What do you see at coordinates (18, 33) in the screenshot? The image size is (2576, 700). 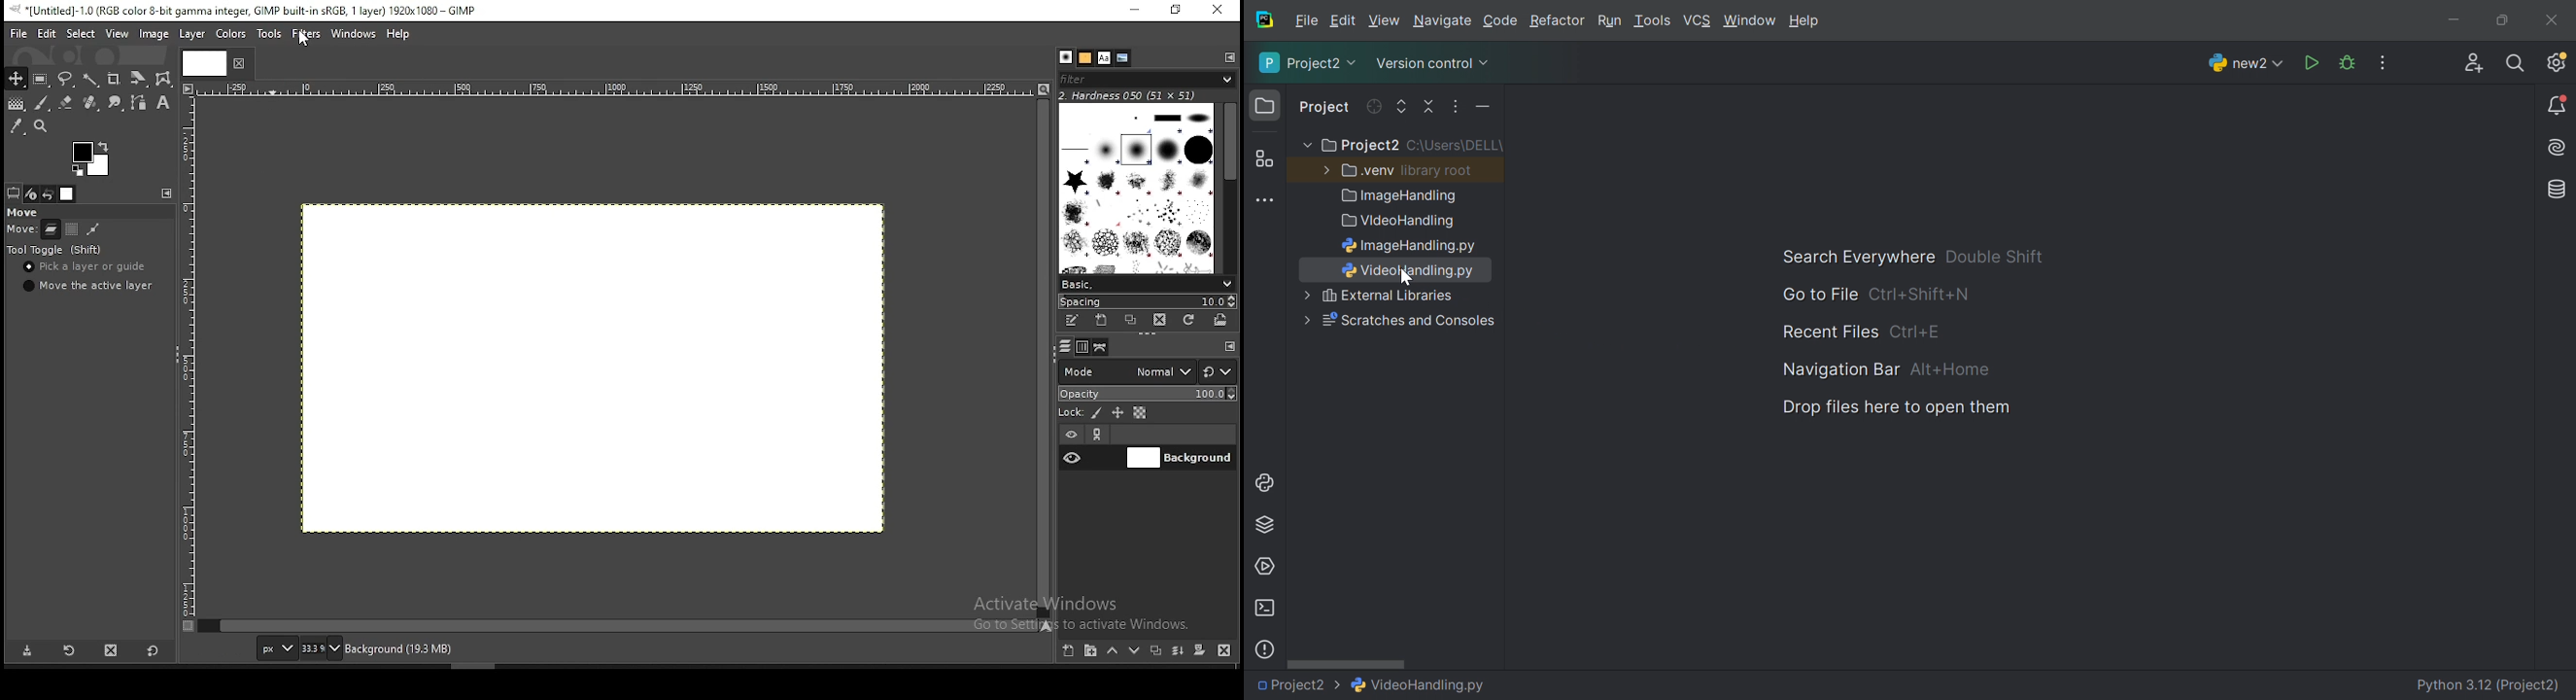 I see `file` at bounding box center [18, 33].